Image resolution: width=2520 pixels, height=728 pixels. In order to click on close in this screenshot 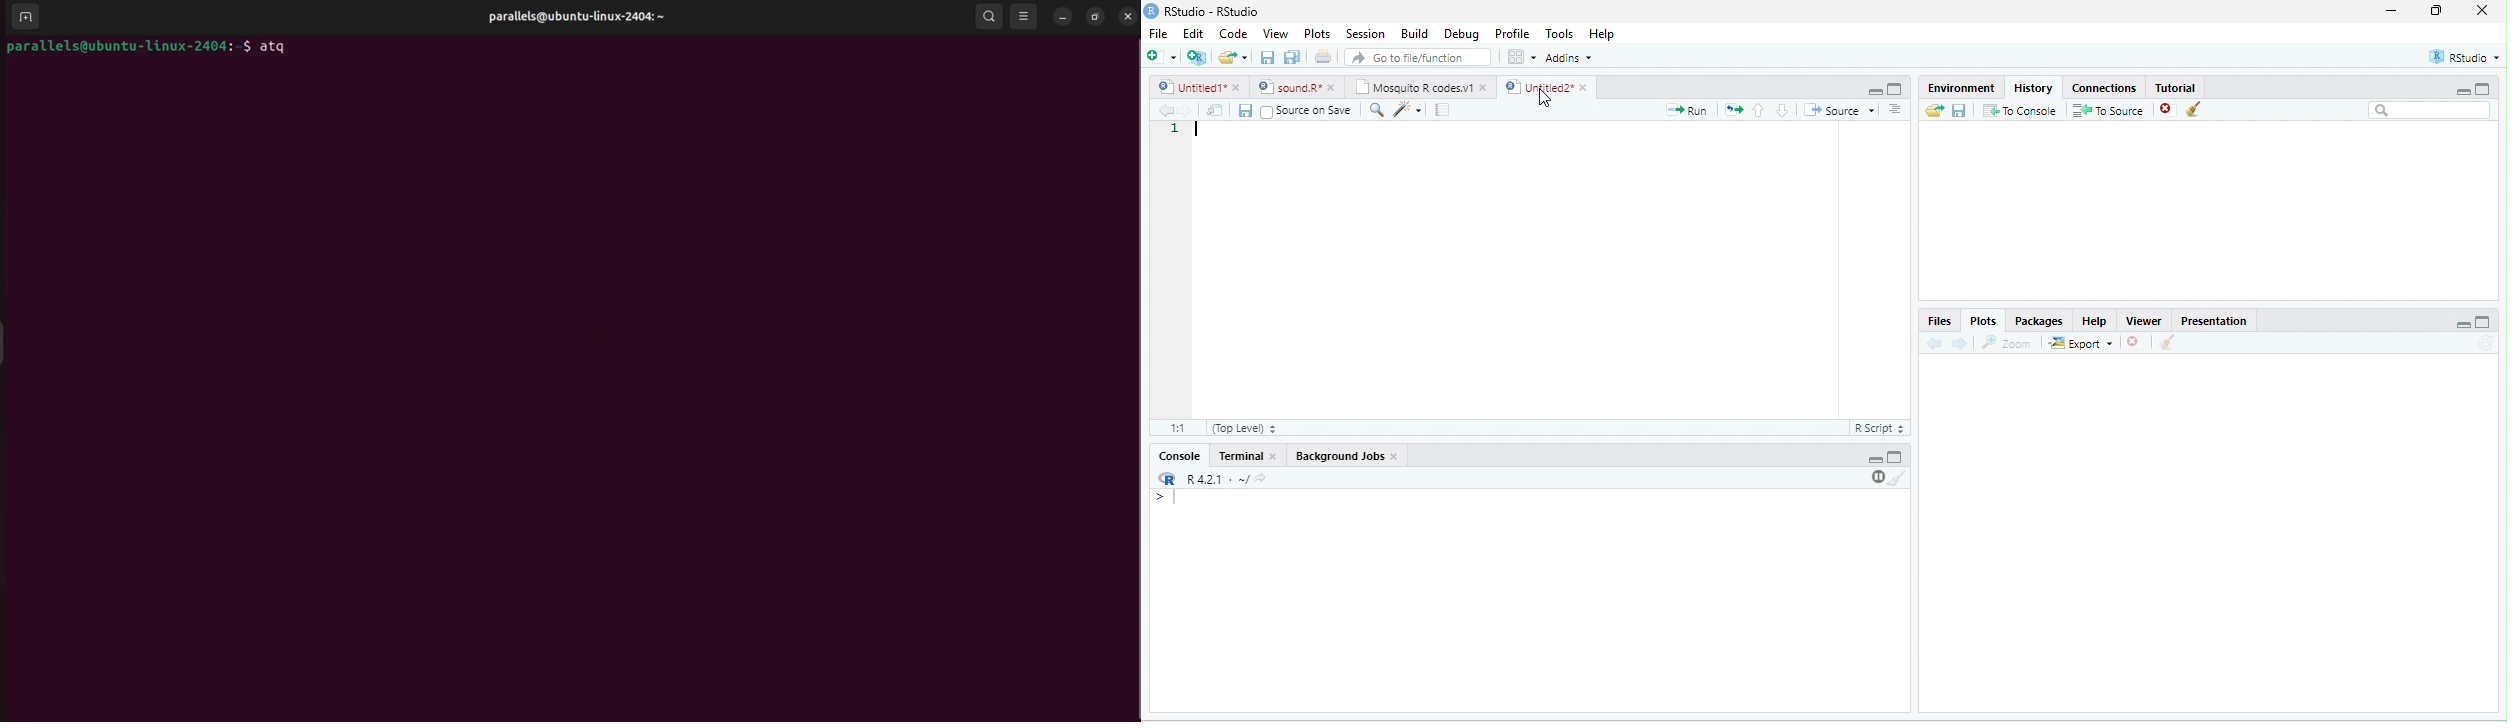, I will do `click(1238, 87)`.